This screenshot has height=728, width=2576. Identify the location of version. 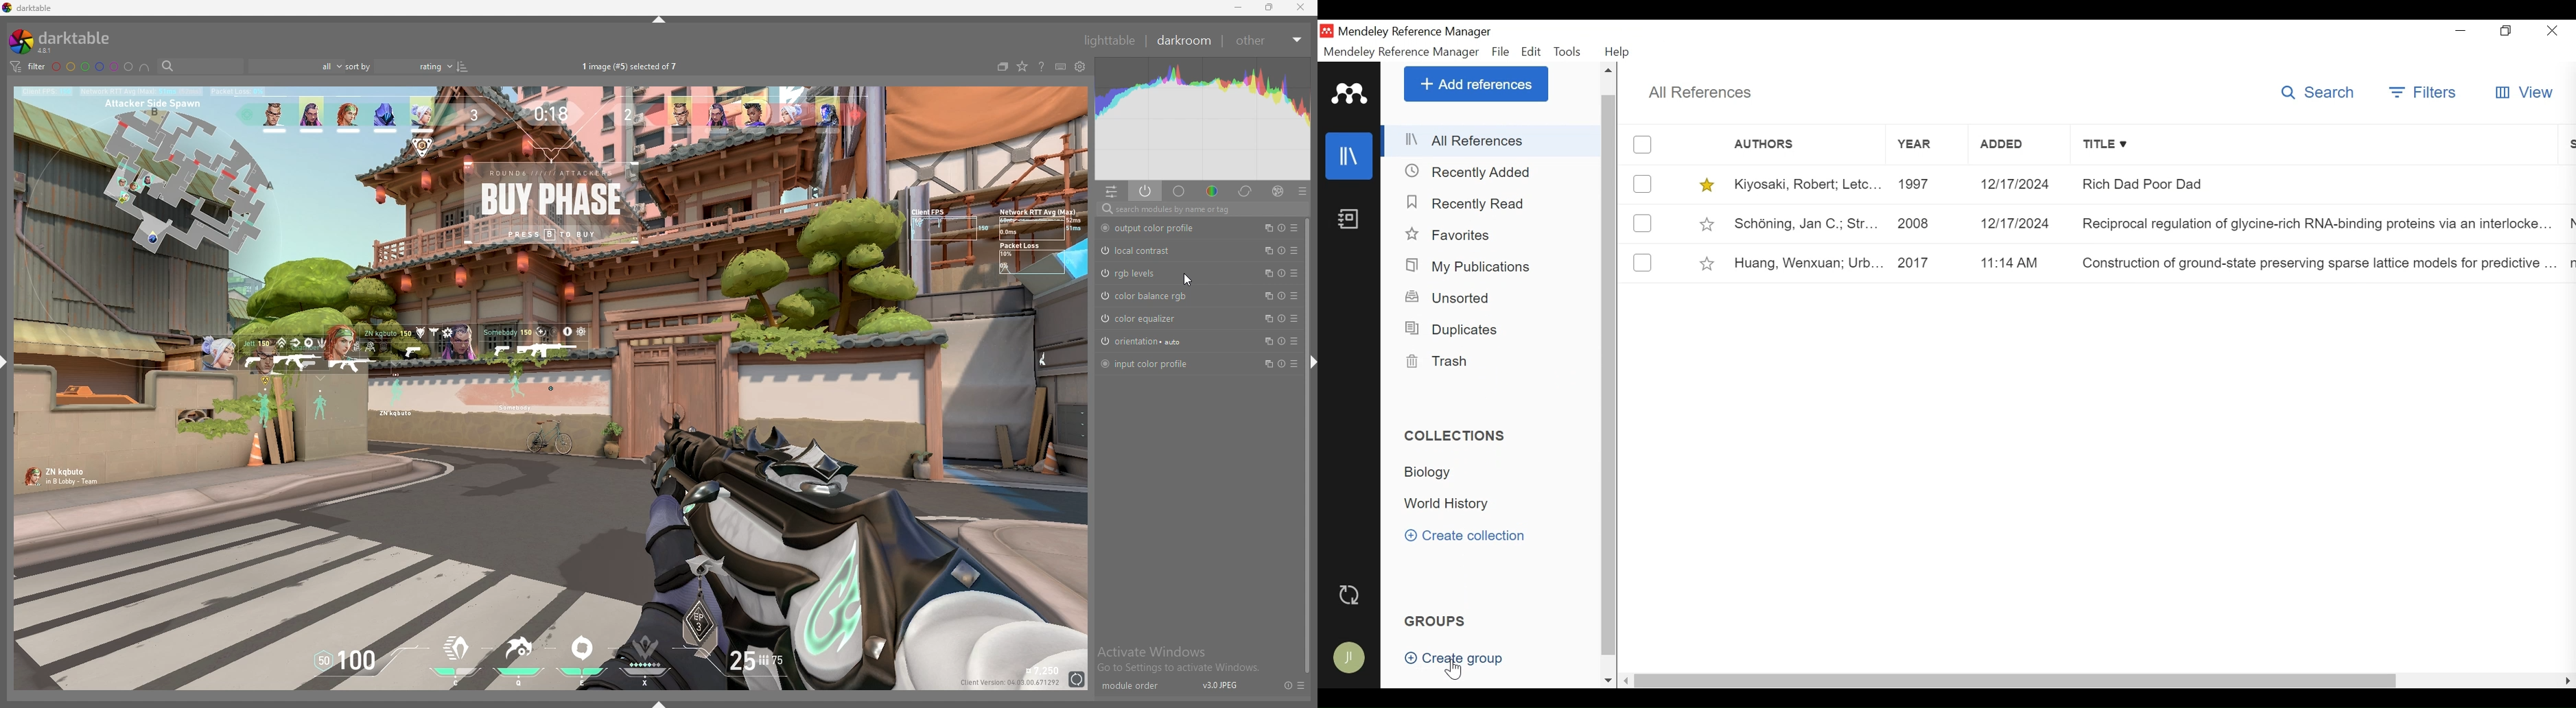
(1221, 687).